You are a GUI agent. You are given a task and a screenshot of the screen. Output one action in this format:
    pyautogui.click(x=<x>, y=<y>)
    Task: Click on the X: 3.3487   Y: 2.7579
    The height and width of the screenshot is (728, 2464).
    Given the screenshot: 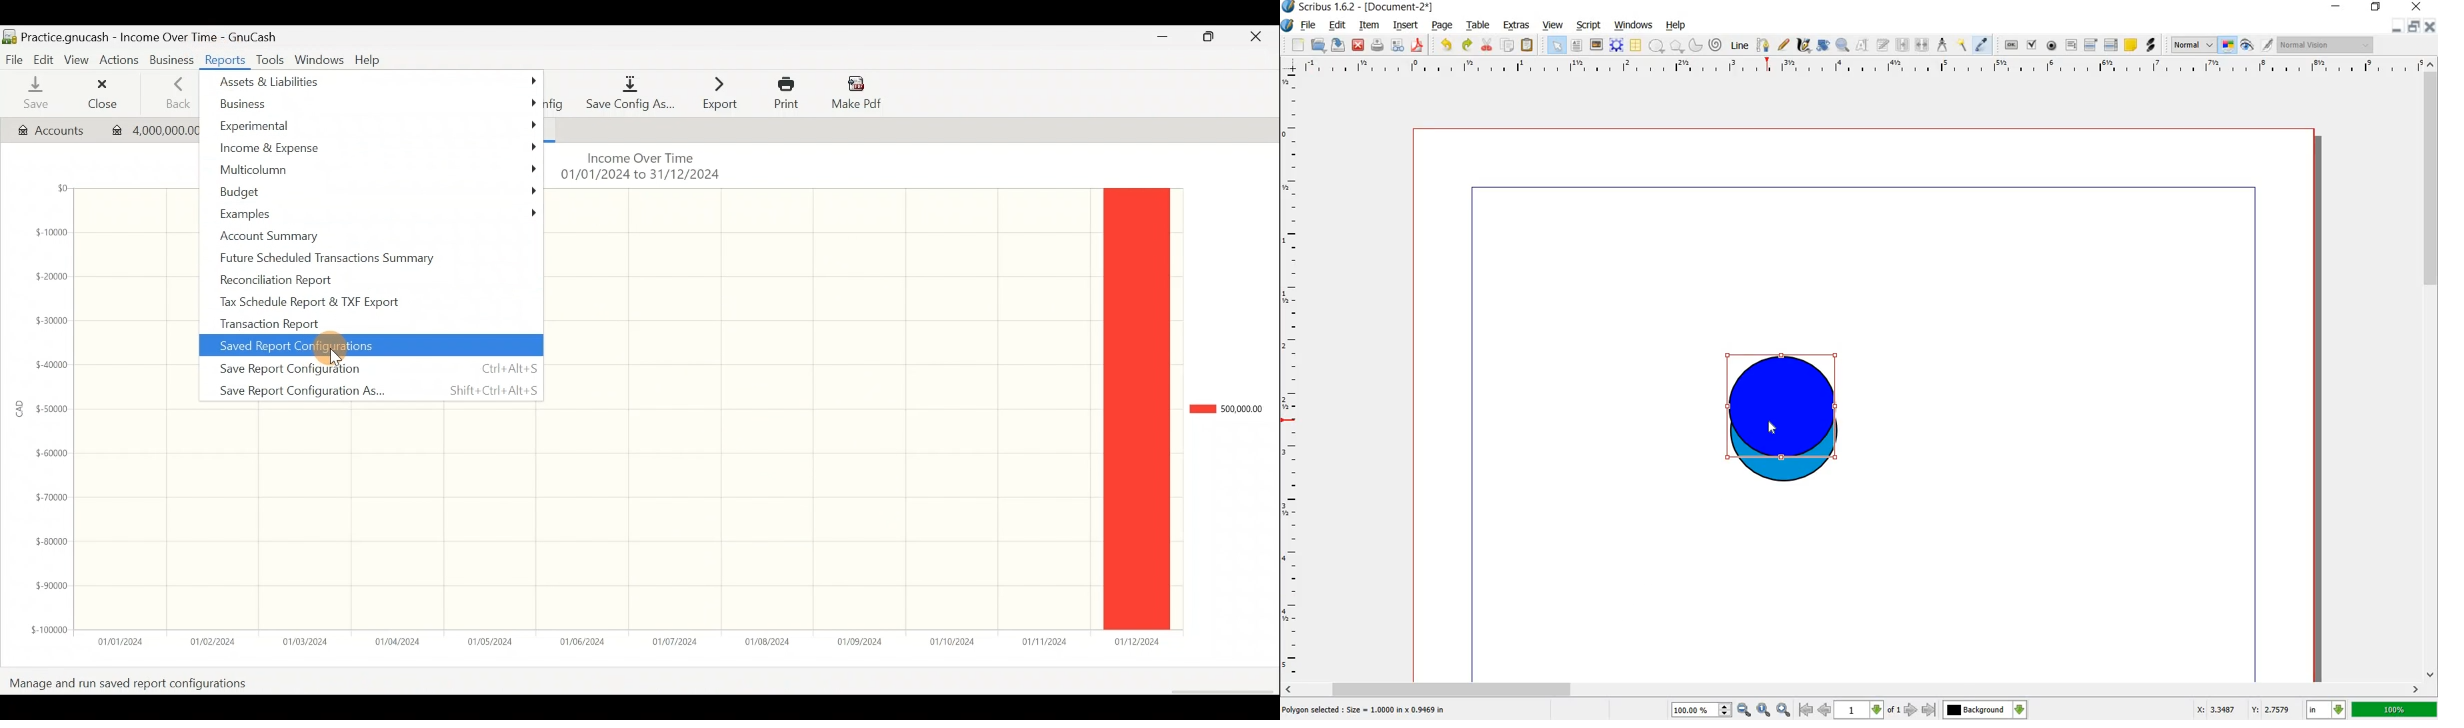 What is the action you would take?
    pyautogui.click(x=2244, y=709)
    